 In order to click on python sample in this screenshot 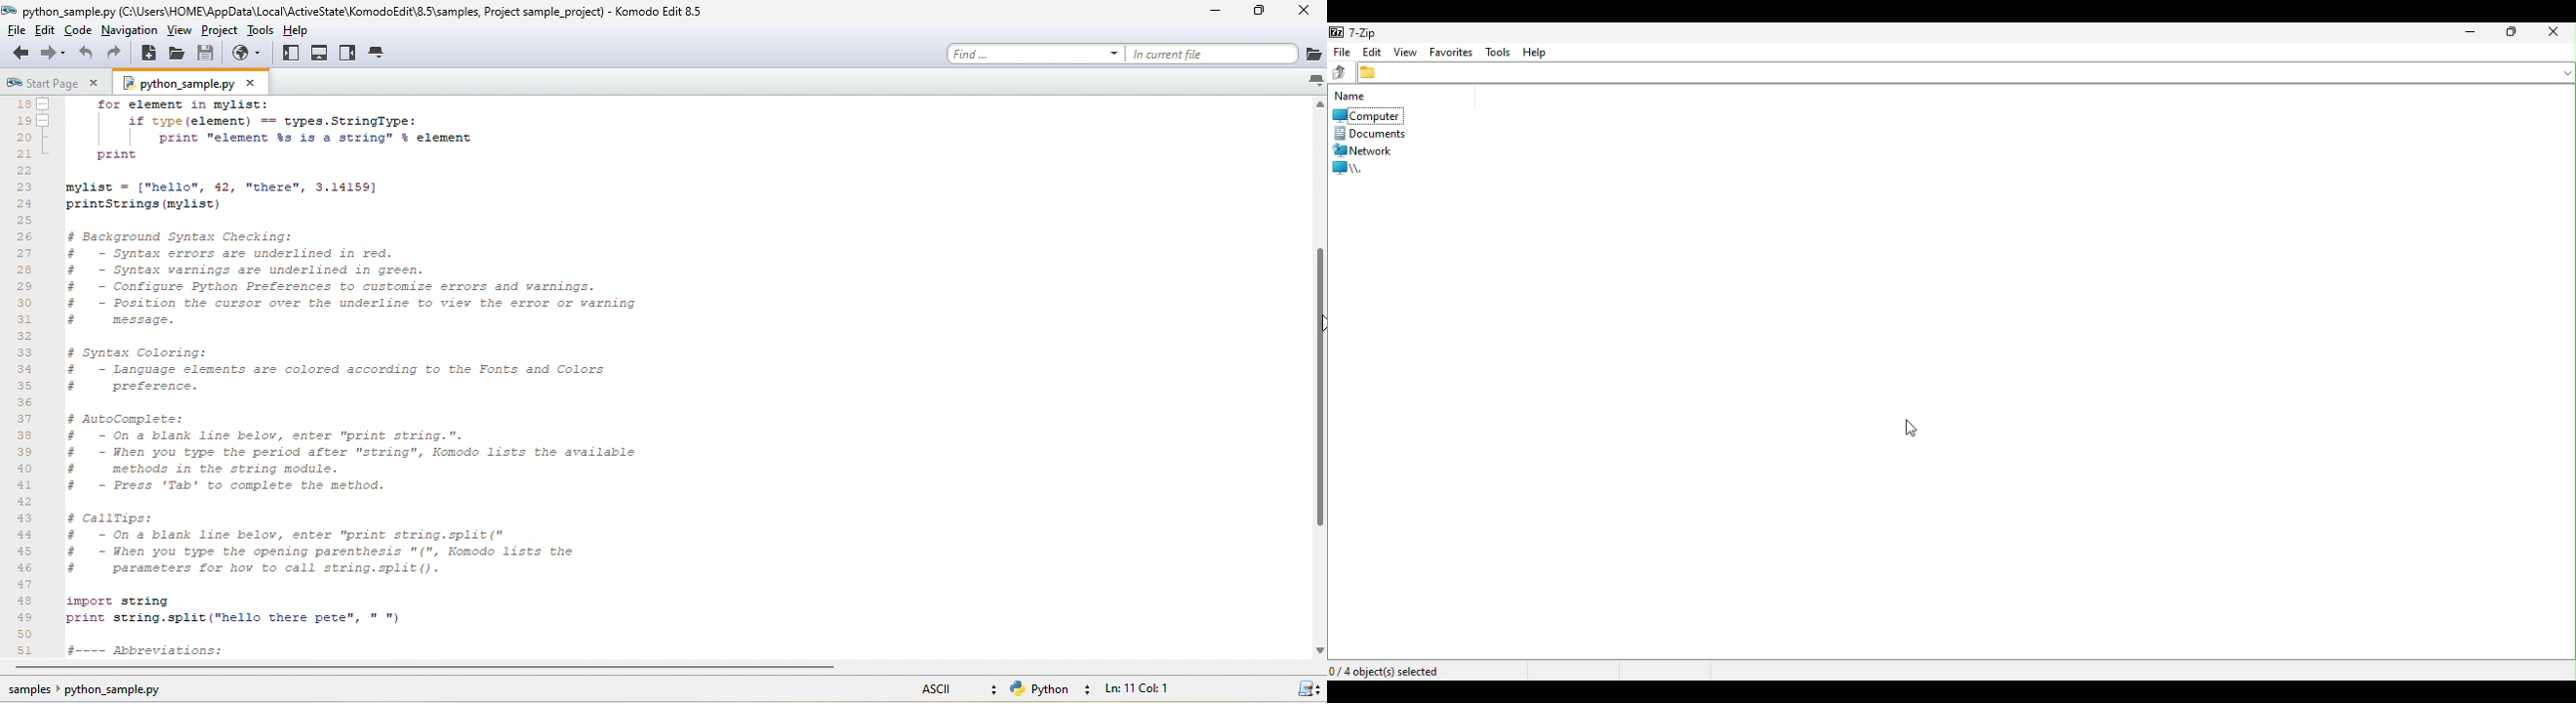, I will do `click(194, 82)`.